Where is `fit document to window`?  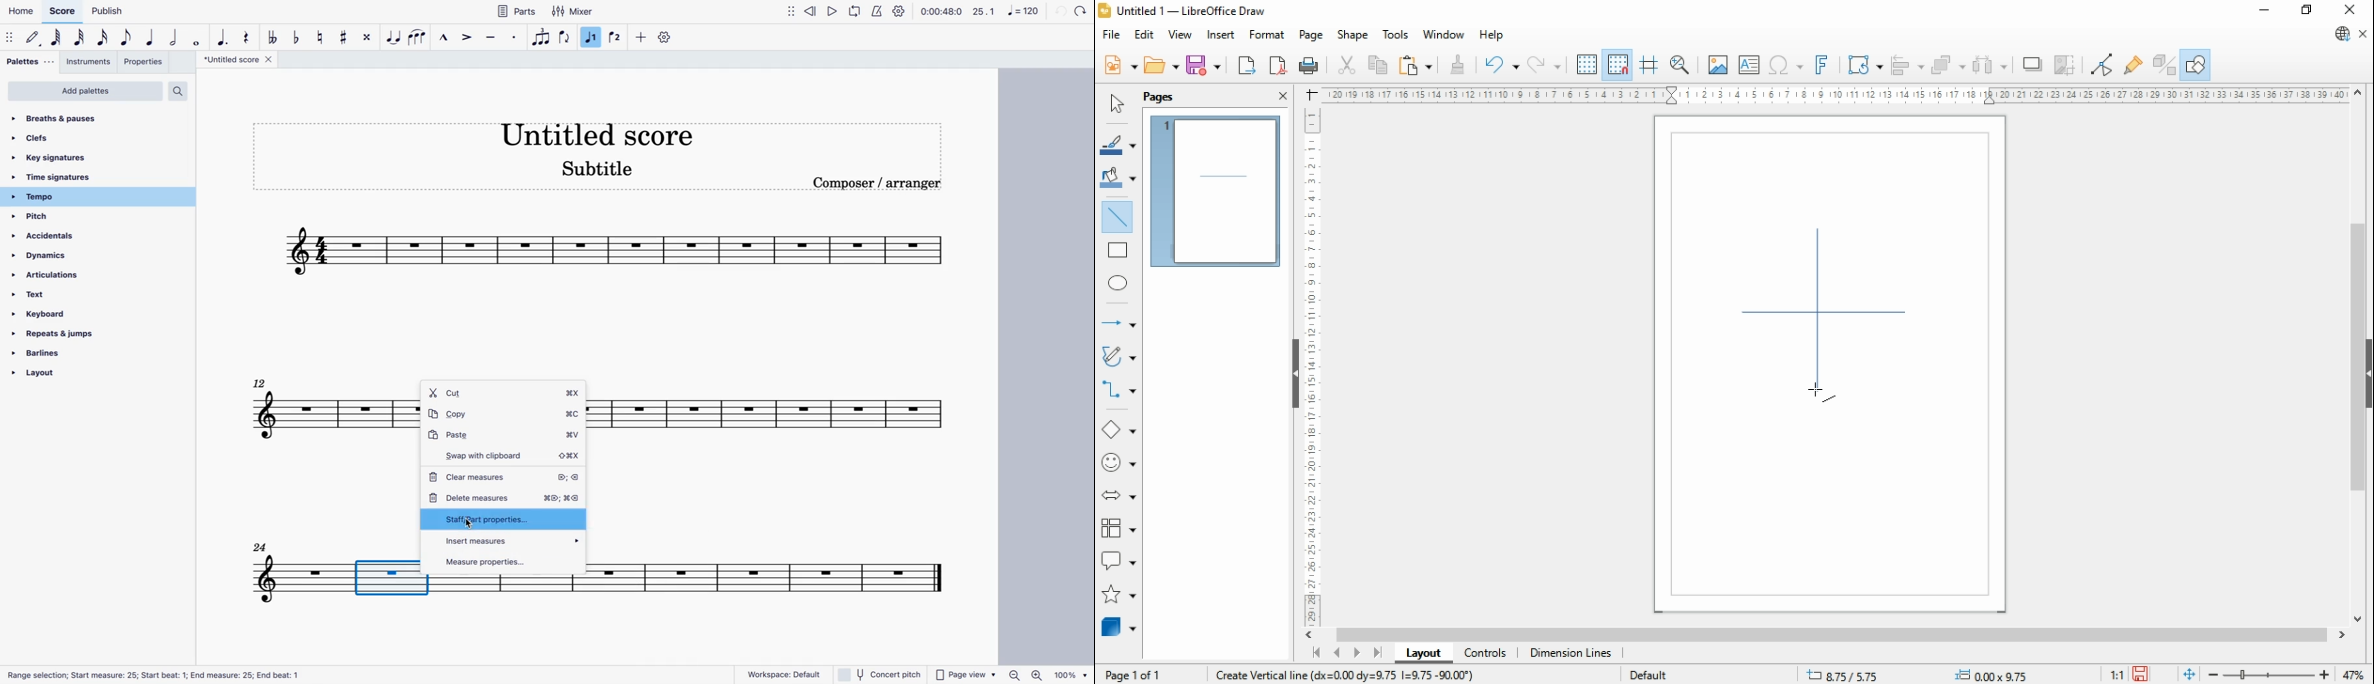
fit document to window is located at coordinates (2189, 675).